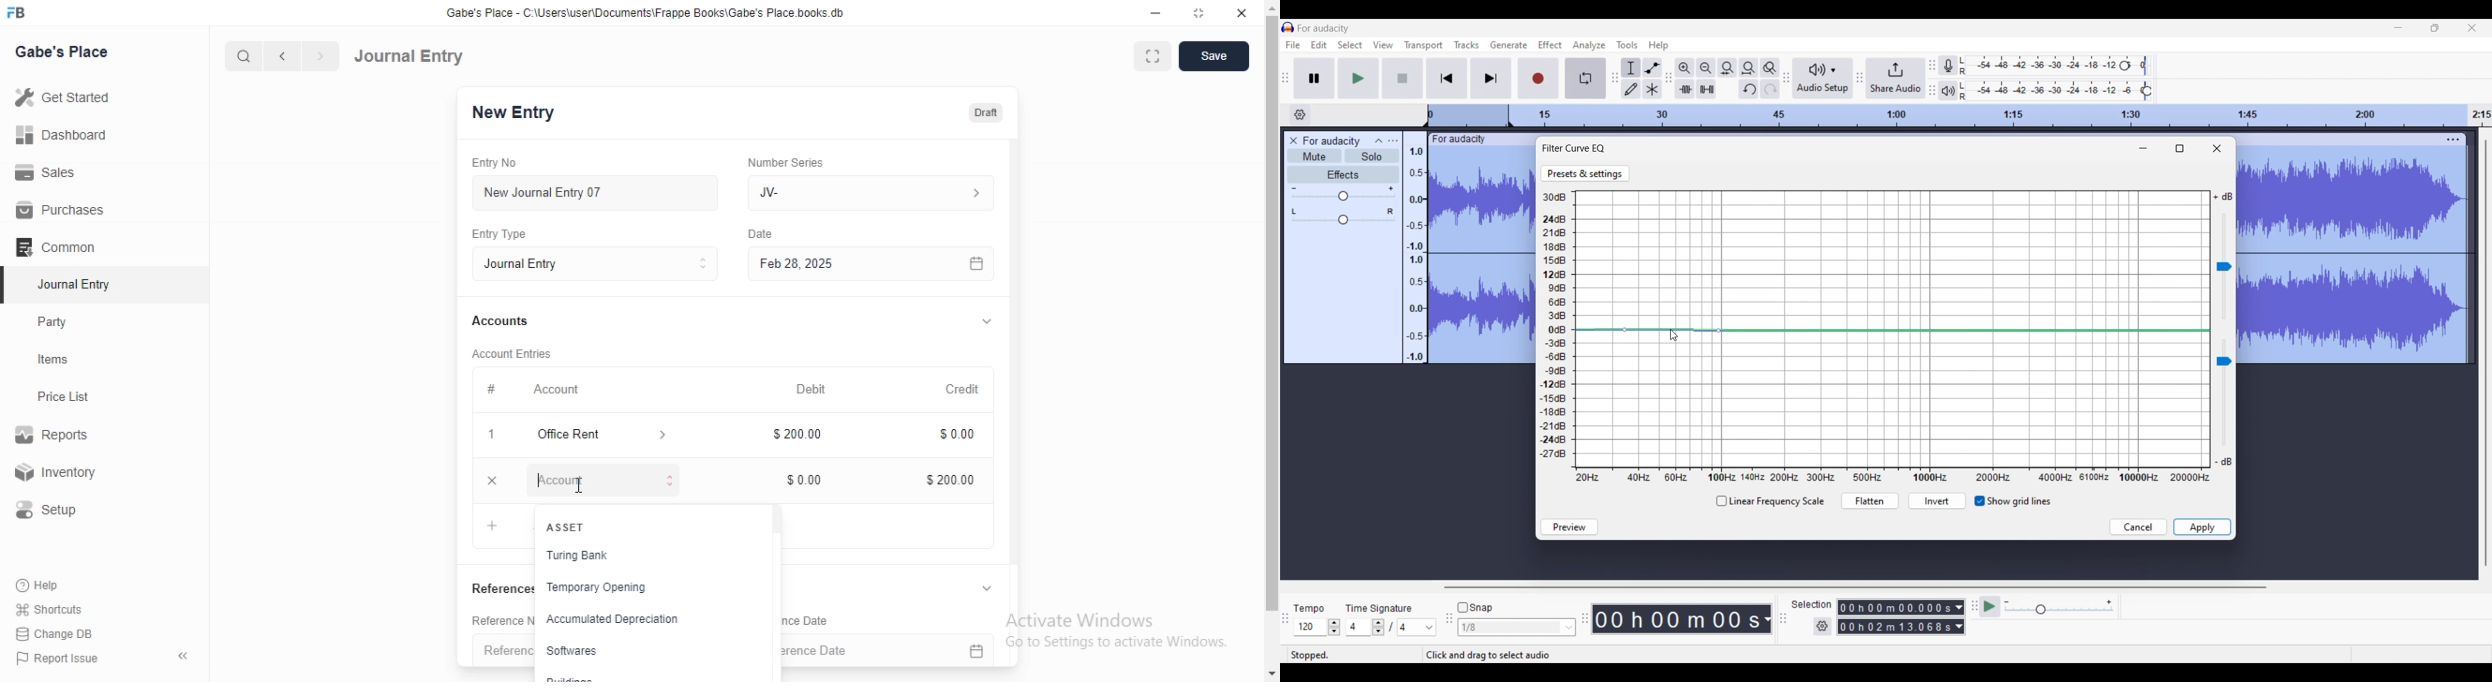  I want to click on Journal Entry, so click(409, 56).